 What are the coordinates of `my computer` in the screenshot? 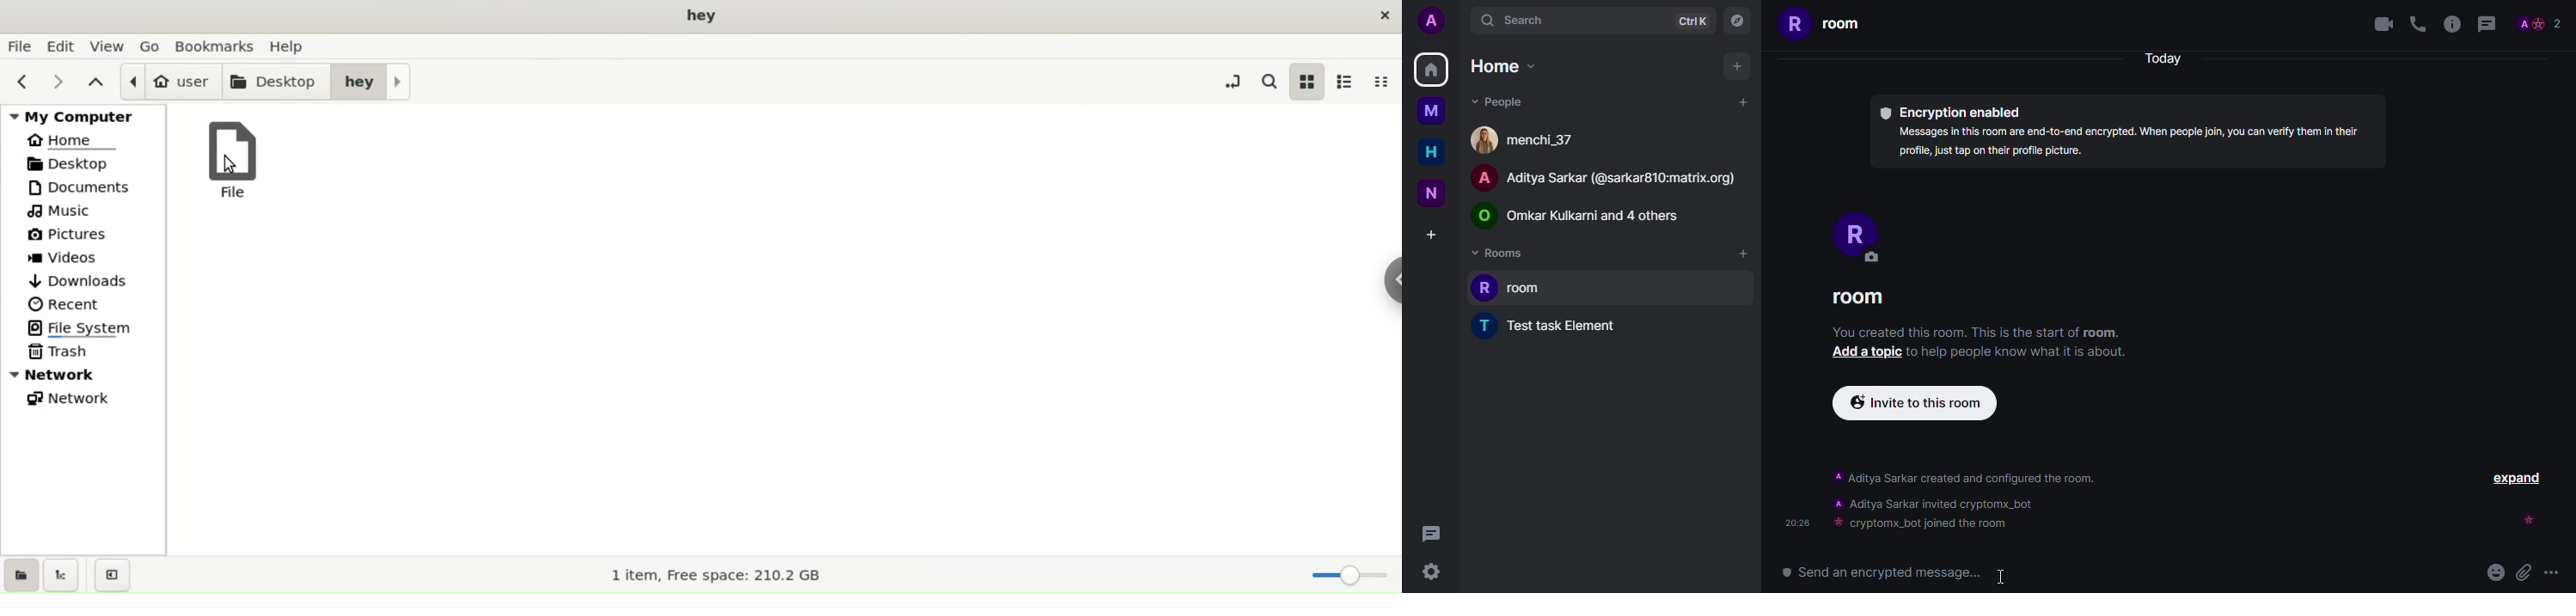 It's located at (83, 119).